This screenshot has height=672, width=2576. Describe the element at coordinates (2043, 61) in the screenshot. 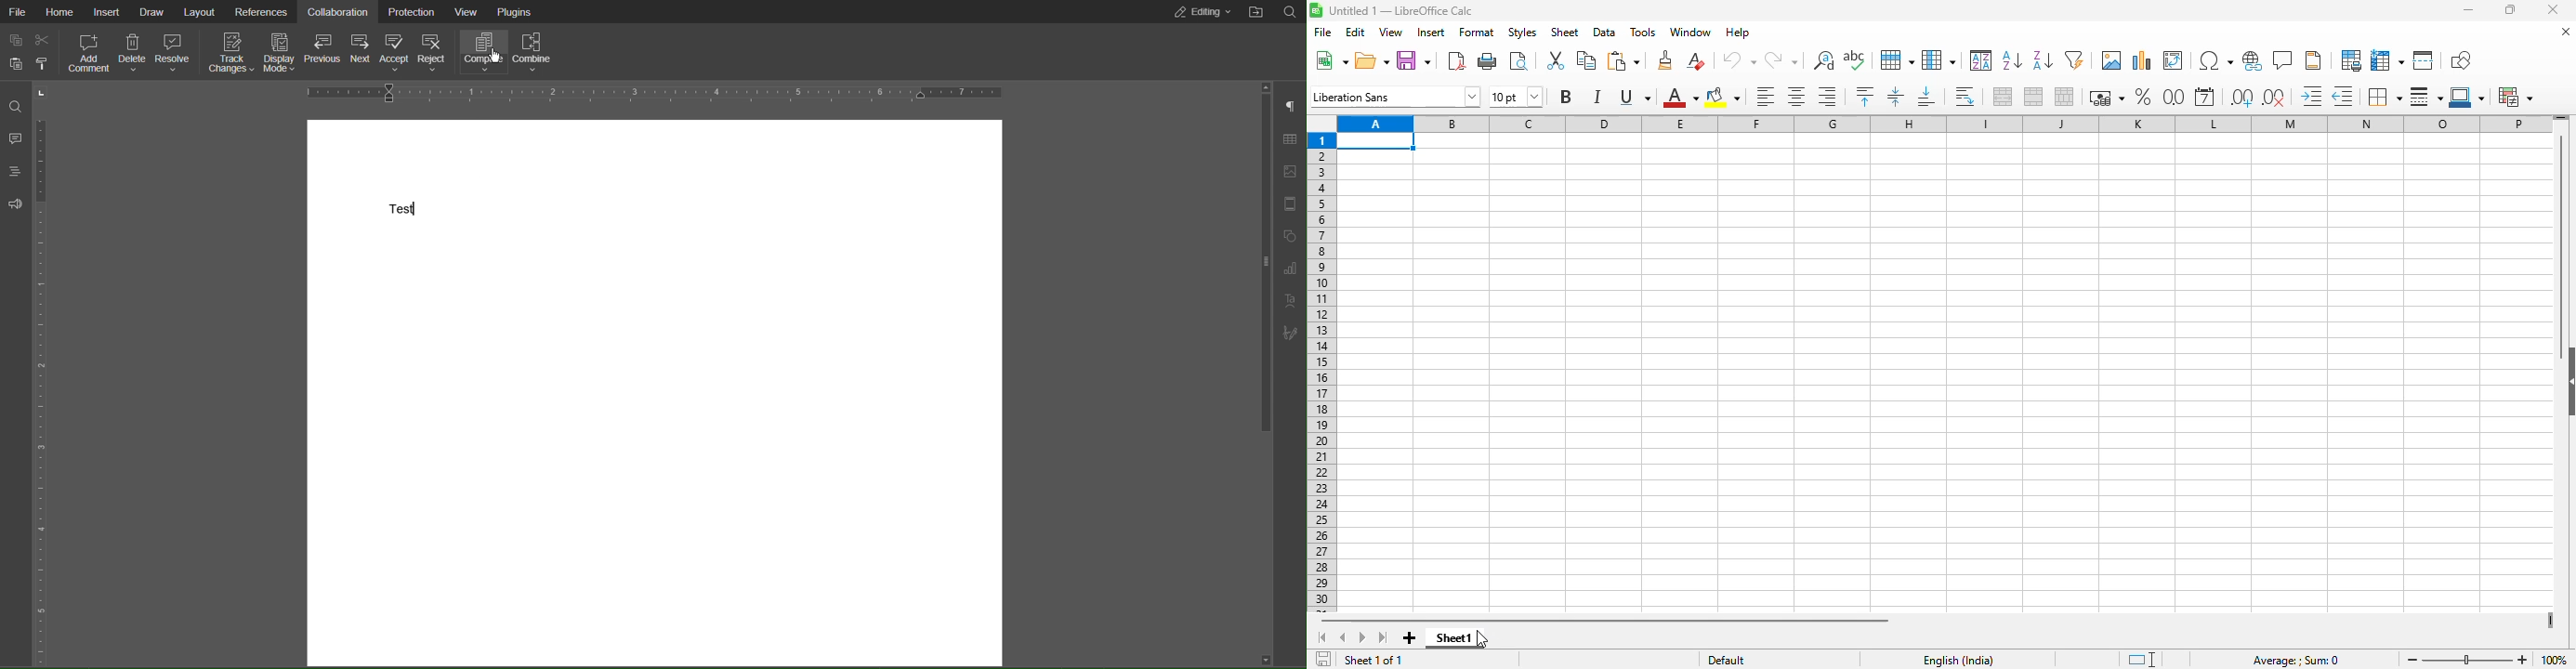

I see `sort descending` at that location.